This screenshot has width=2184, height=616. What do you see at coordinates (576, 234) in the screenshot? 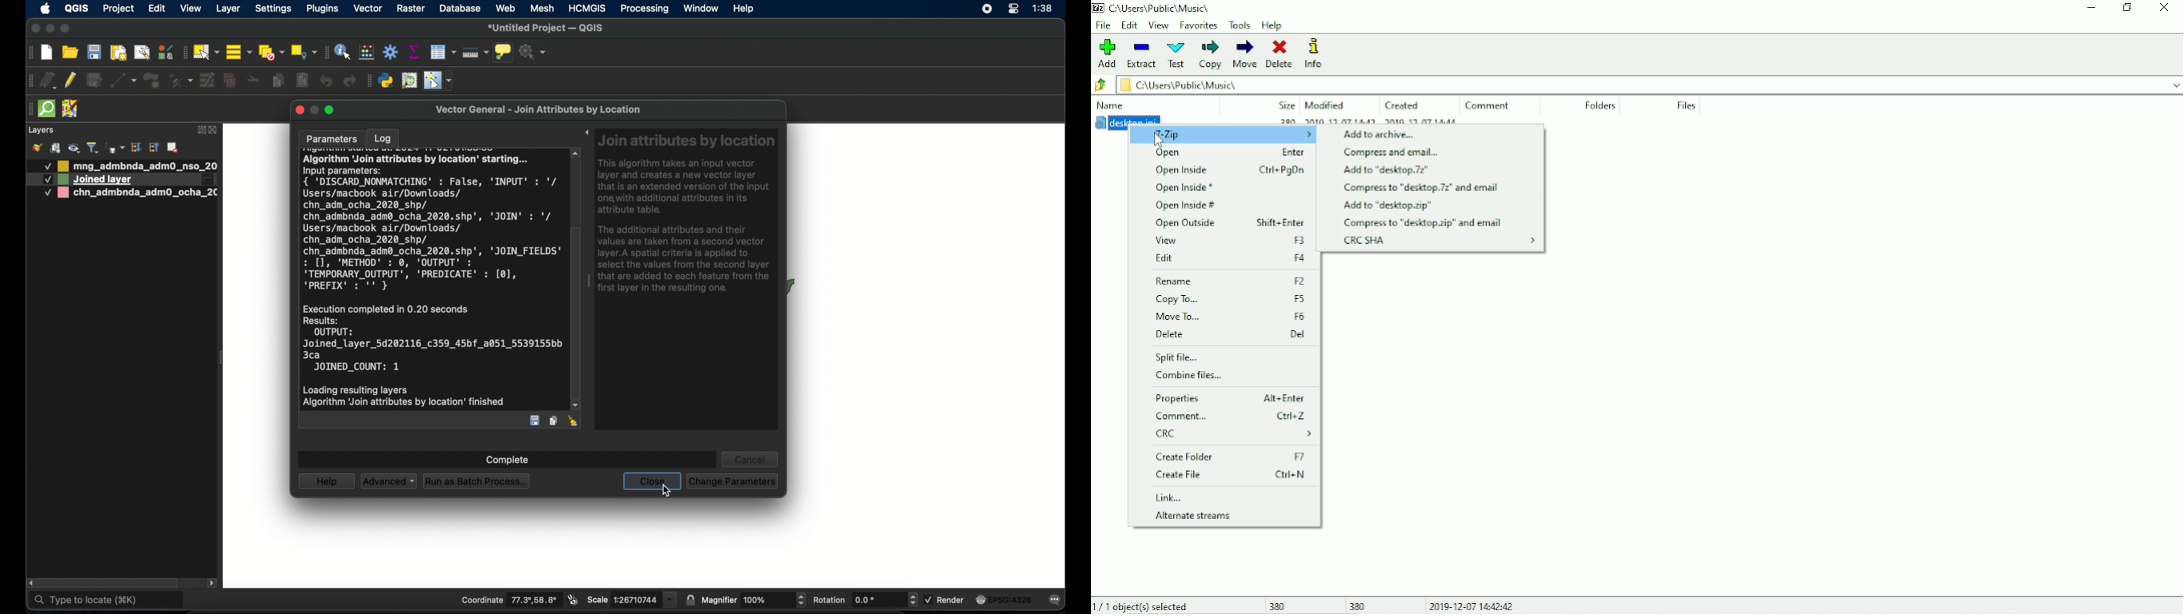
I see `scroll box` at bounding box center [576, 234].